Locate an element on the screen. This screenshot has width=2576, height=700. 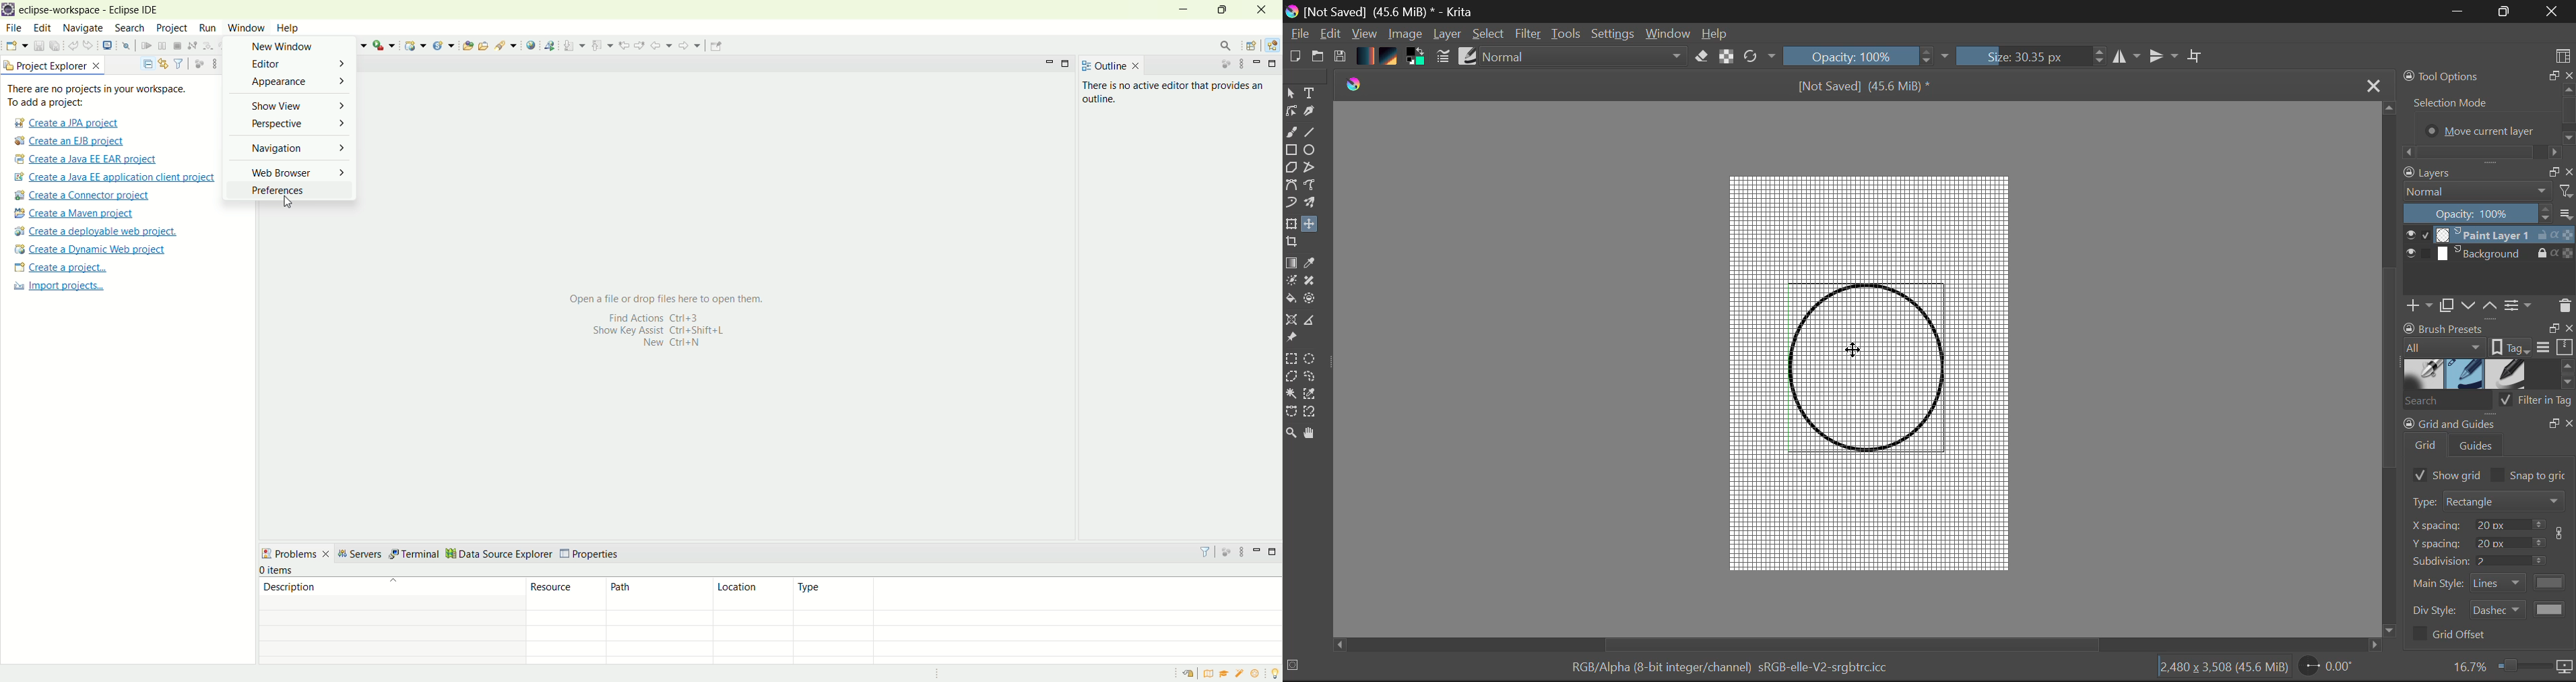
View is located at coordinates (1365, 34).